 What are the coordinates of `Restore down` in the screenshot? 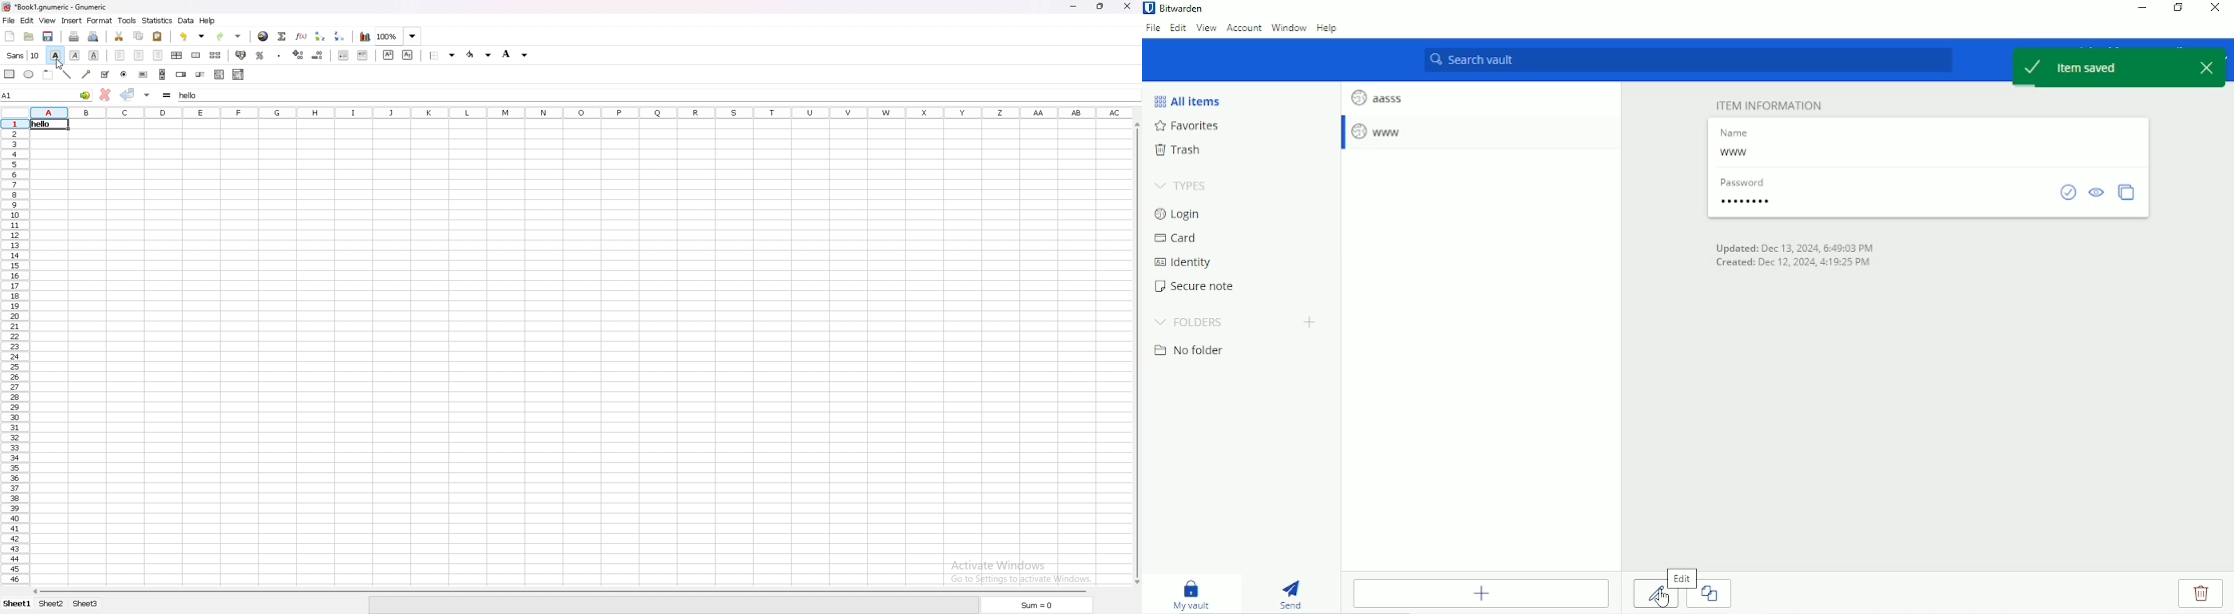 It's located at (2179, 9).